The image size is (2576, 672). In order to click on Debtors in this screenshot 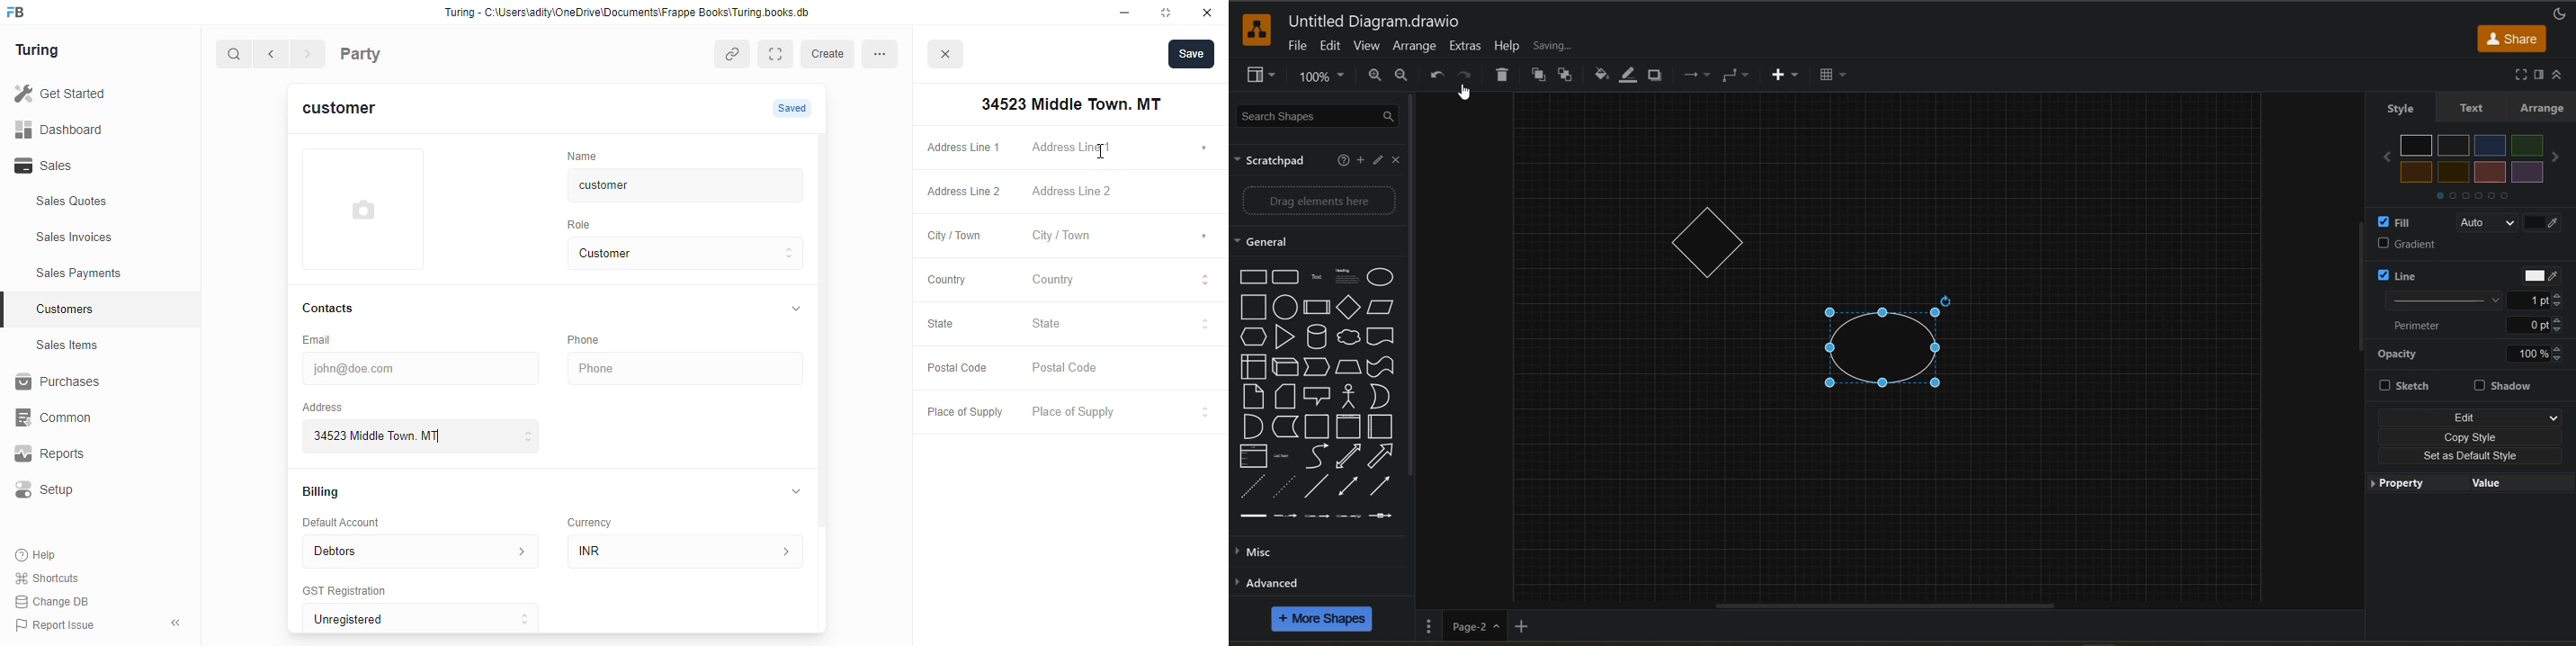, I will do `click(420, 550)`.